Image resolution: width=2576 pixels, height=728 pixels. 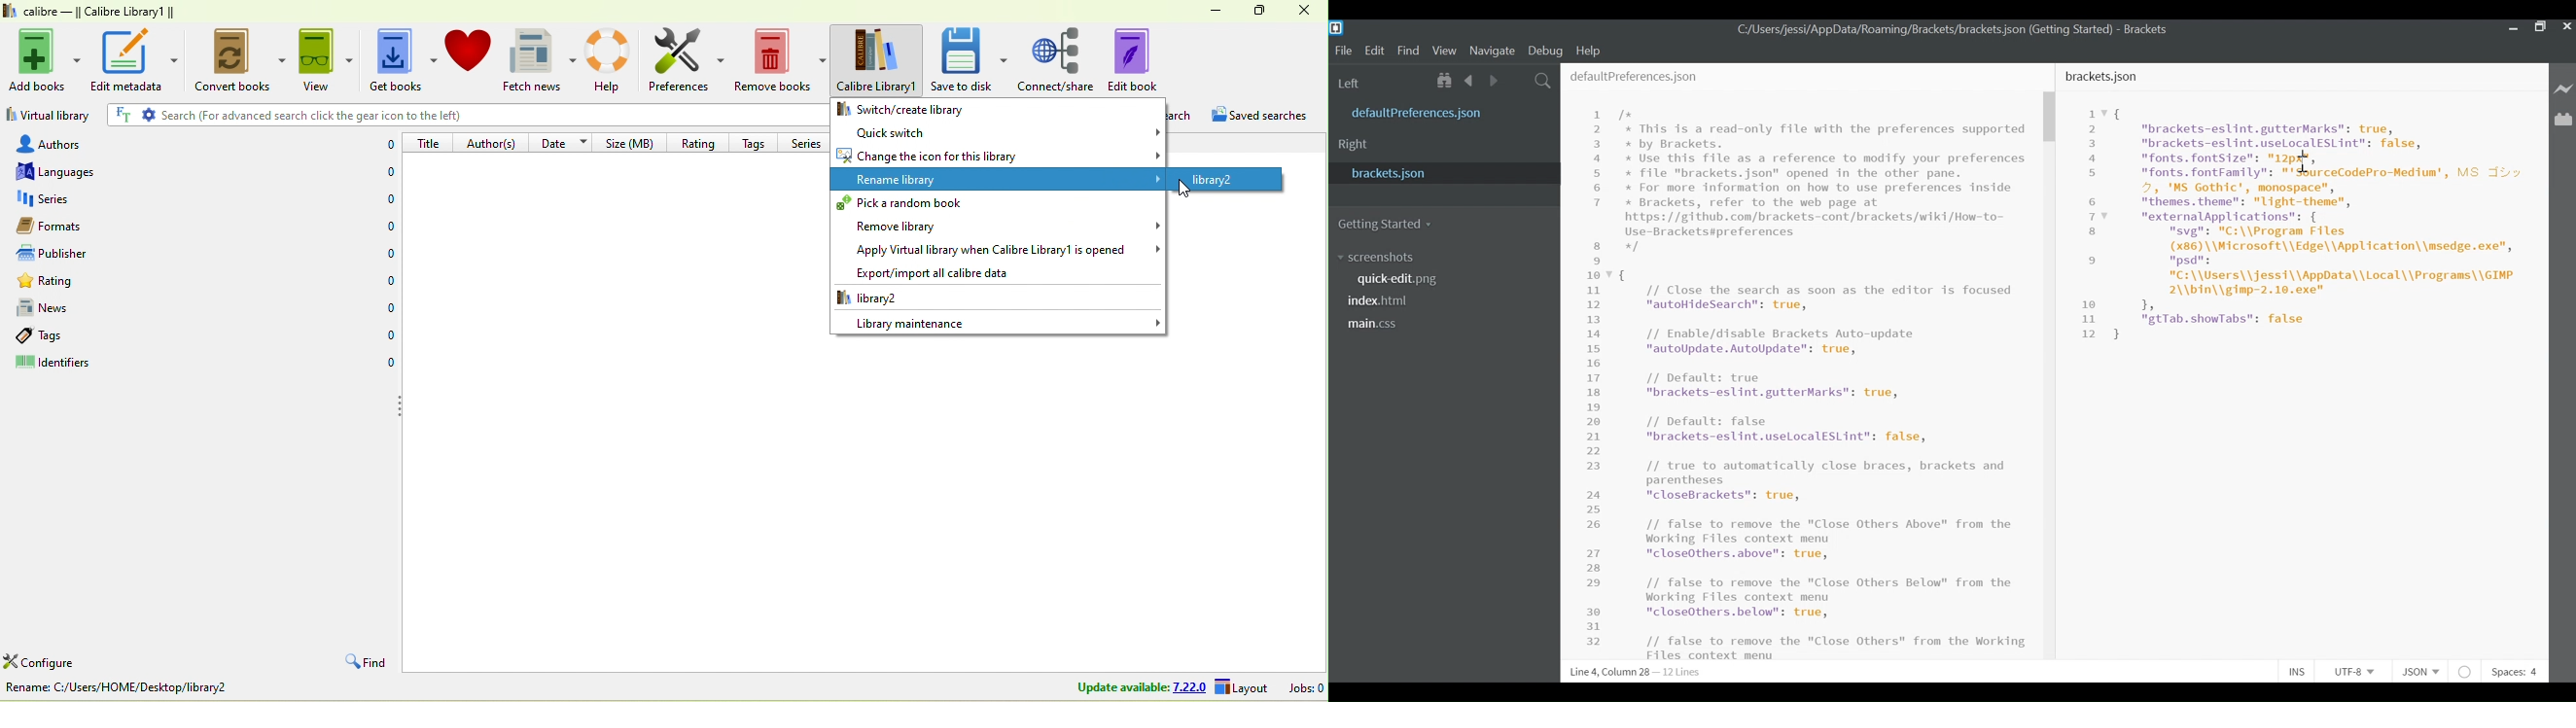 I want to click on Vertical Scroll bar, so click(x=2049, y=118).